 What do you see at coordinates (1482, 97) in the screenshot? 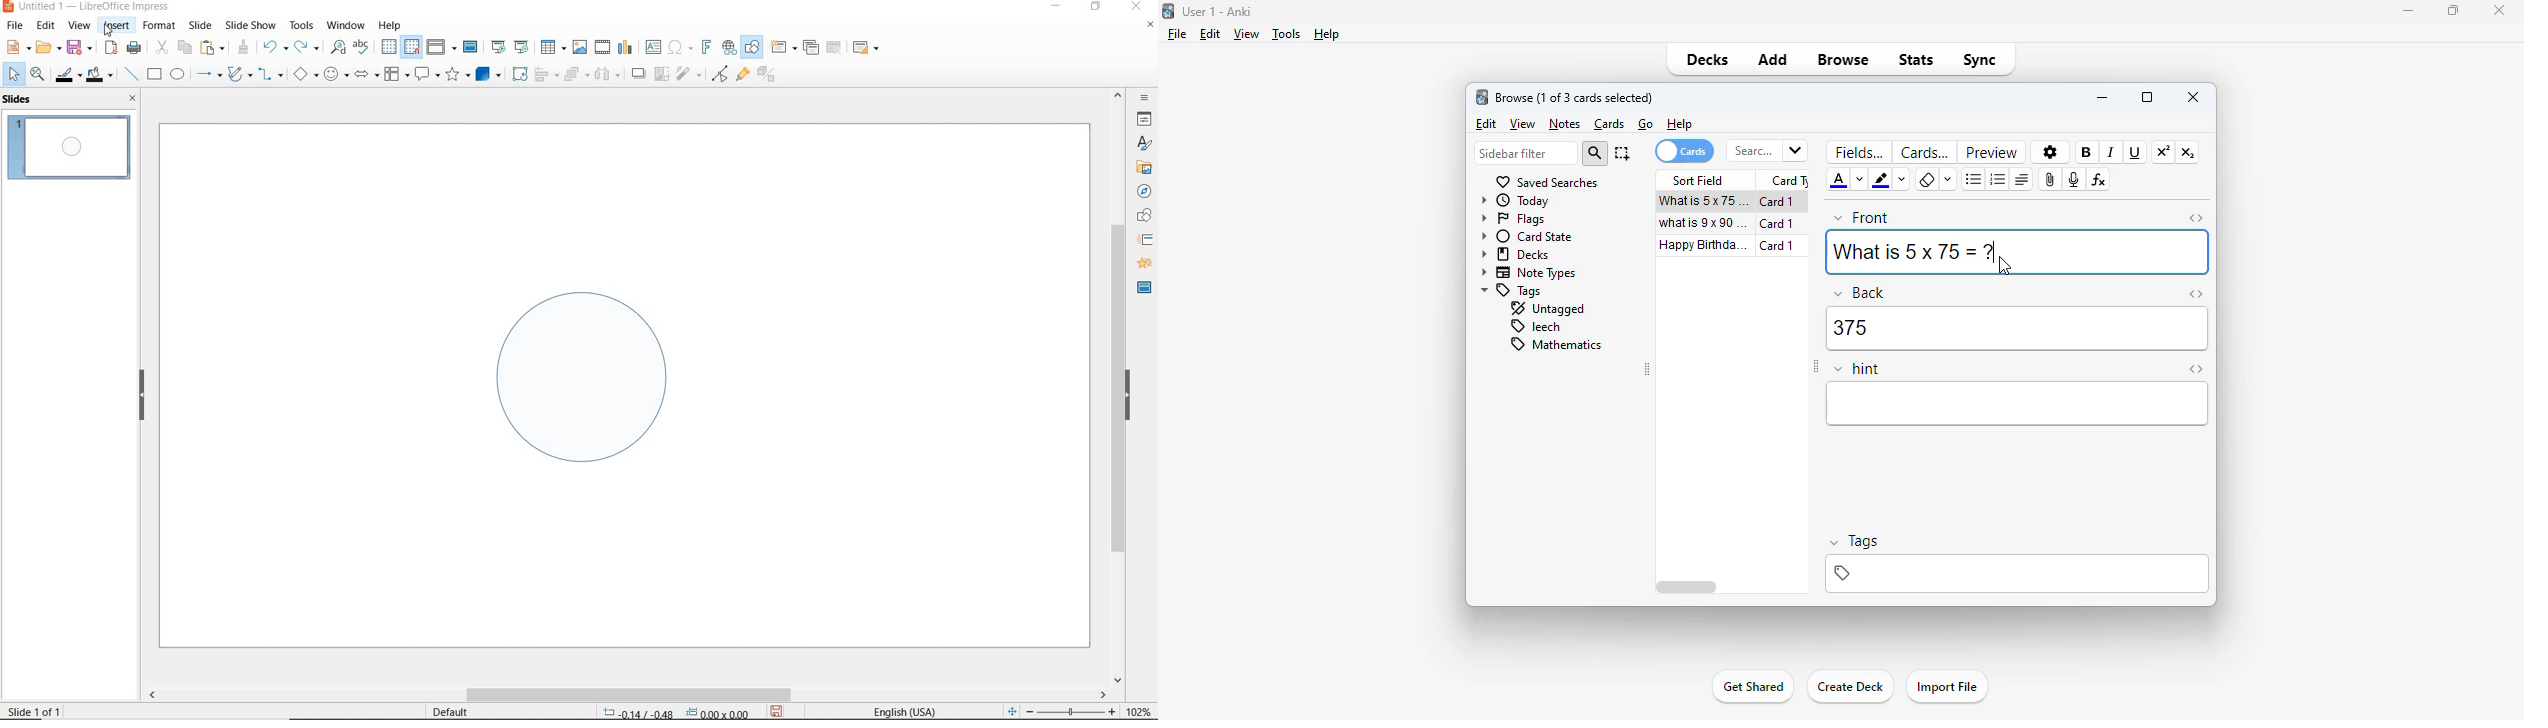
I see `logo` at bounding box center [1482, 97].